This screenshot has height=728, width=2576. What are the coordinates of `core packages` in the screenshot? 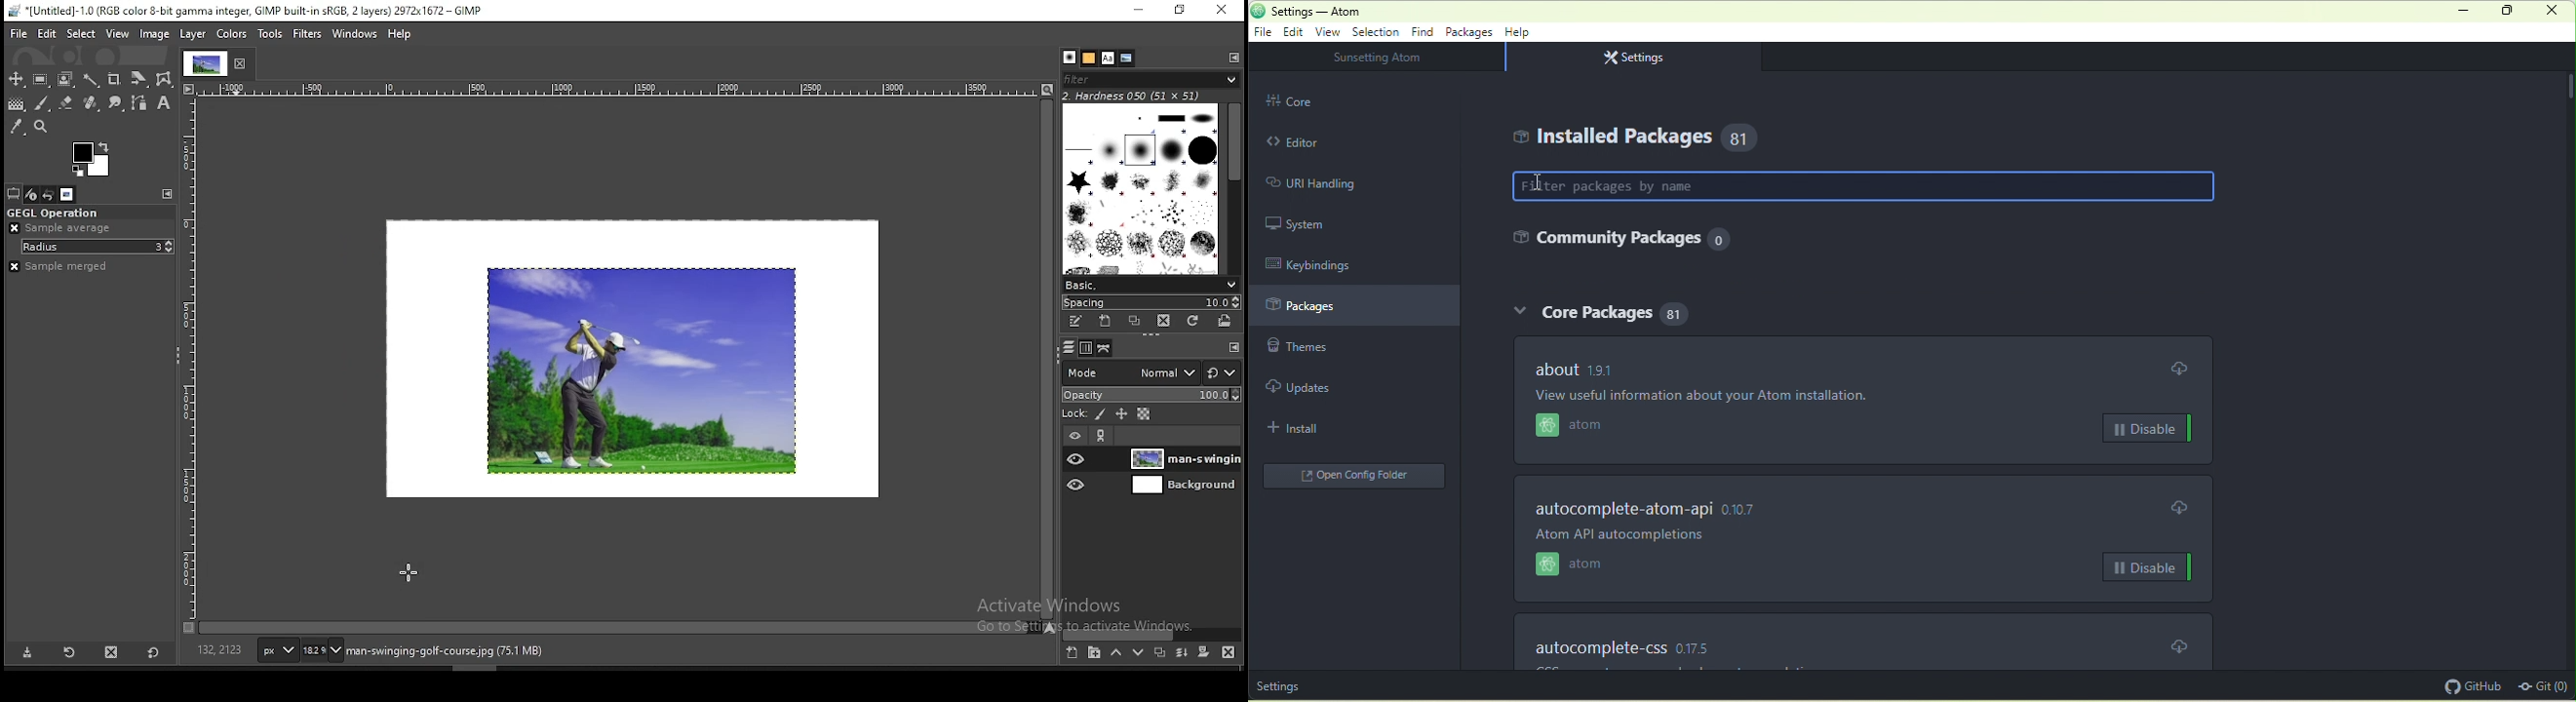 It's located at (1600, 316).